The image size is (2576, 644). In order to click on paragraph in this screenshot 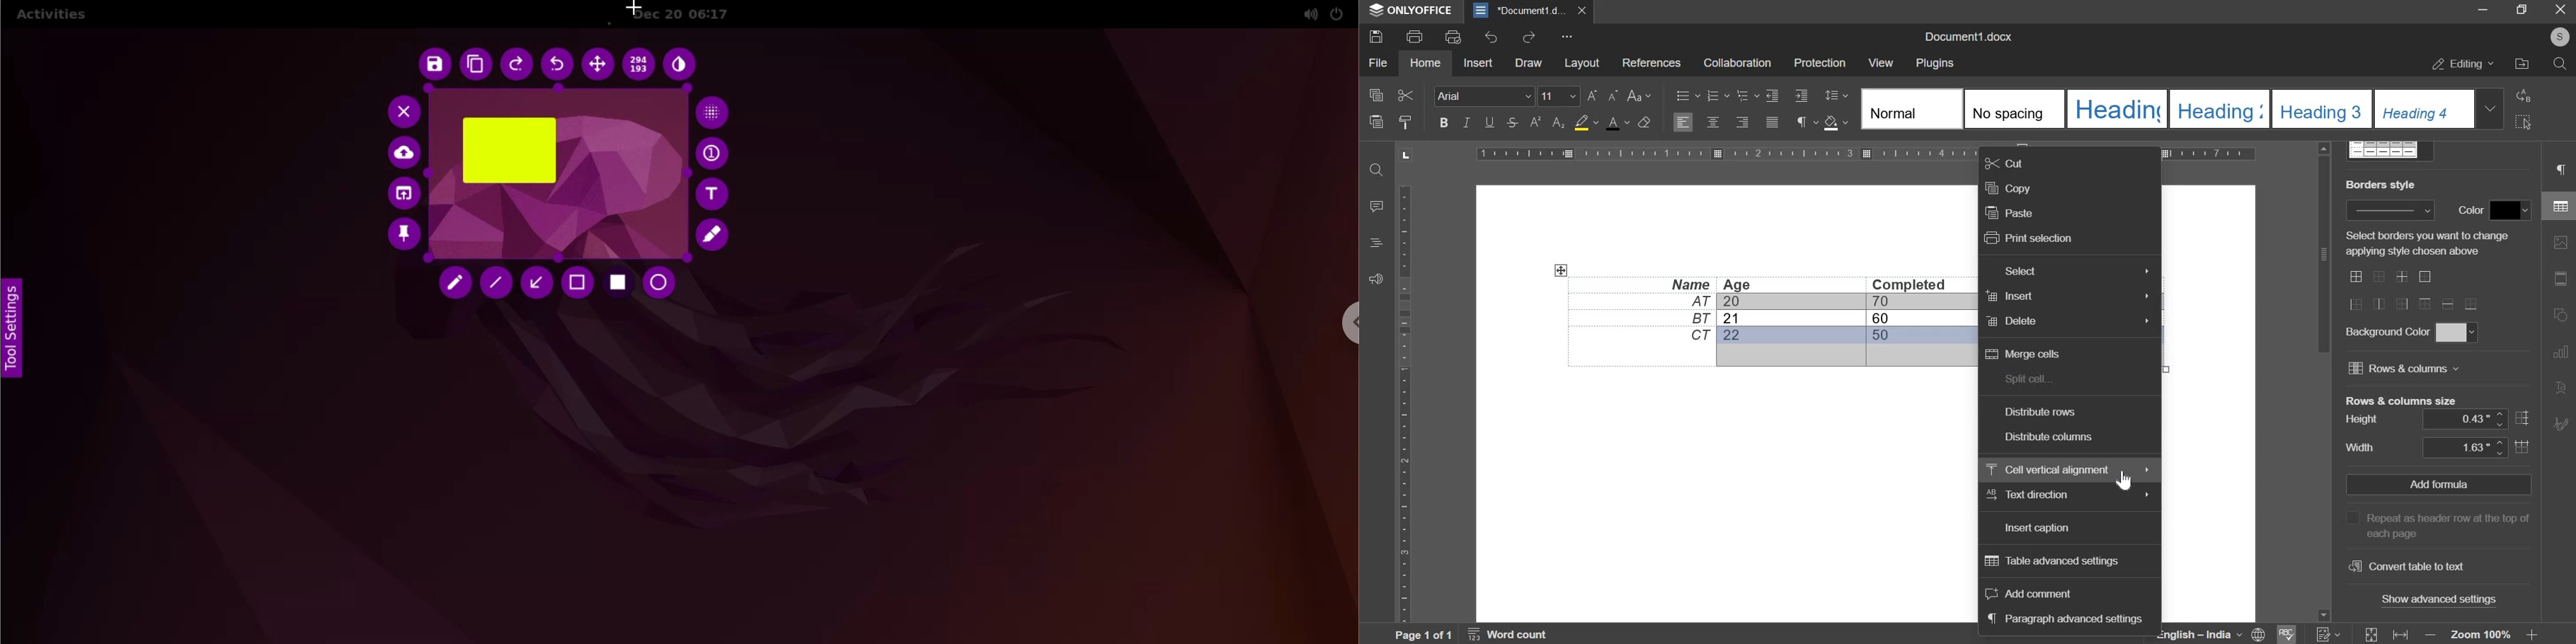, I will do `click(2560, 165)`.